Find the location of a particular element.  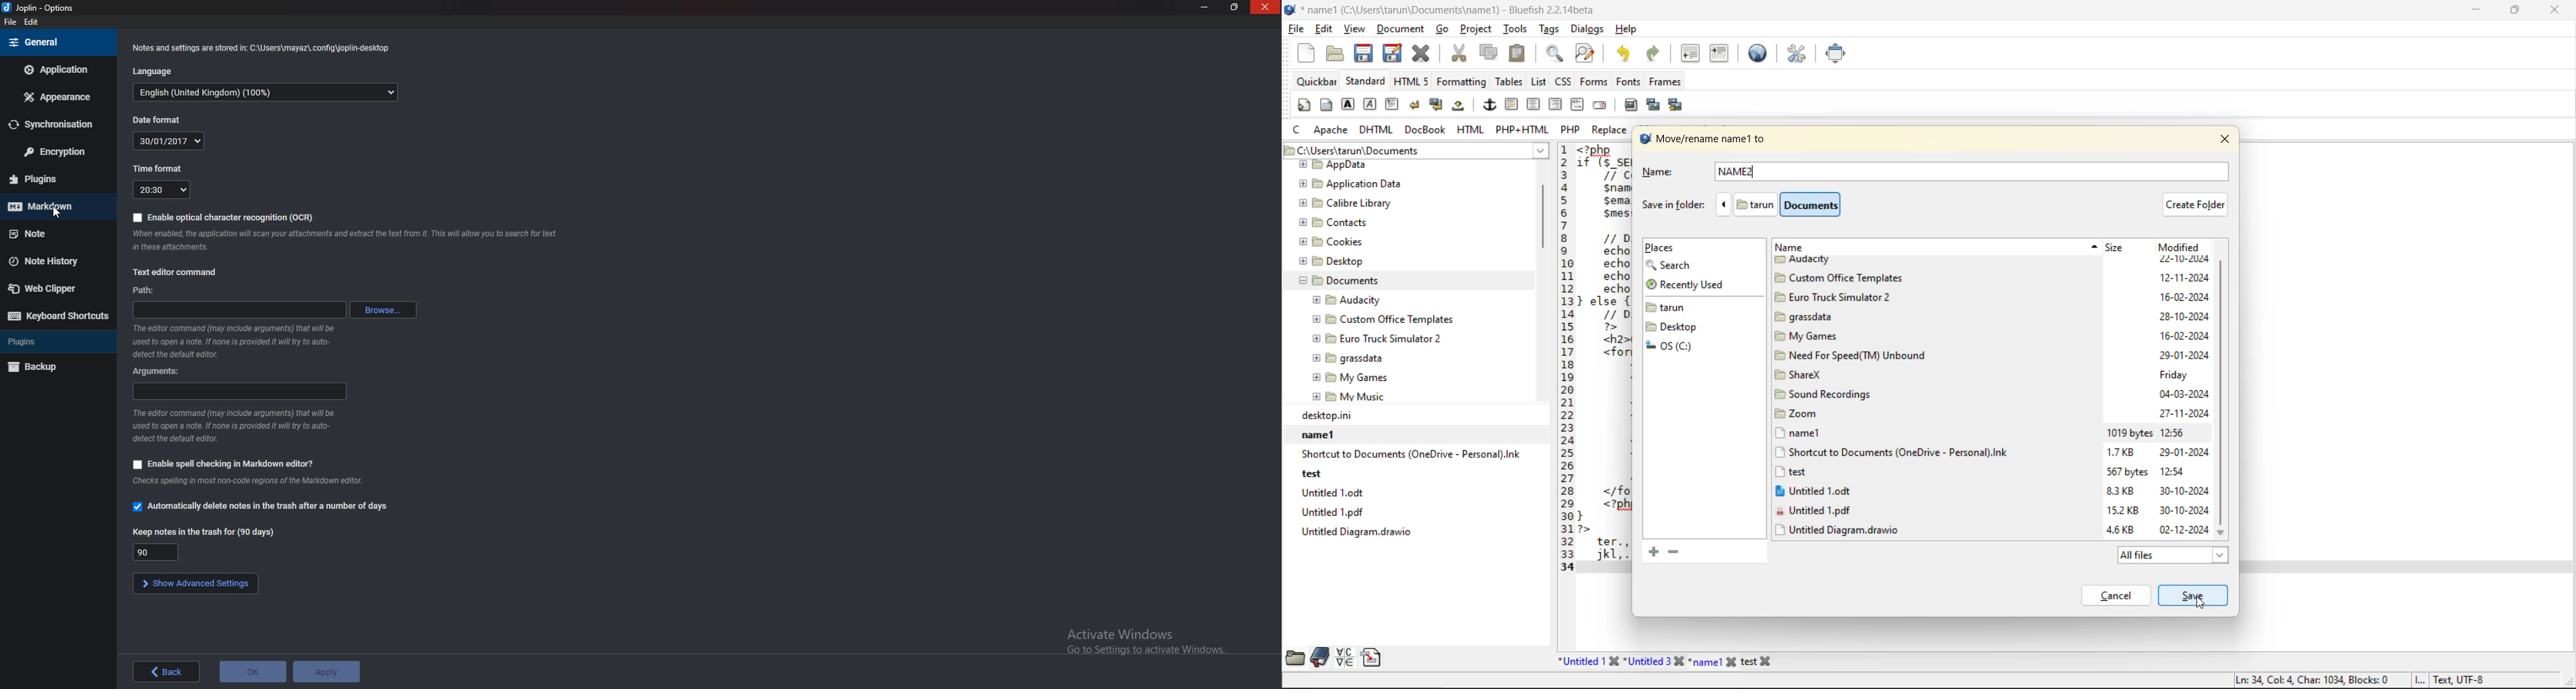

html is located at coordinates (1470, 131).